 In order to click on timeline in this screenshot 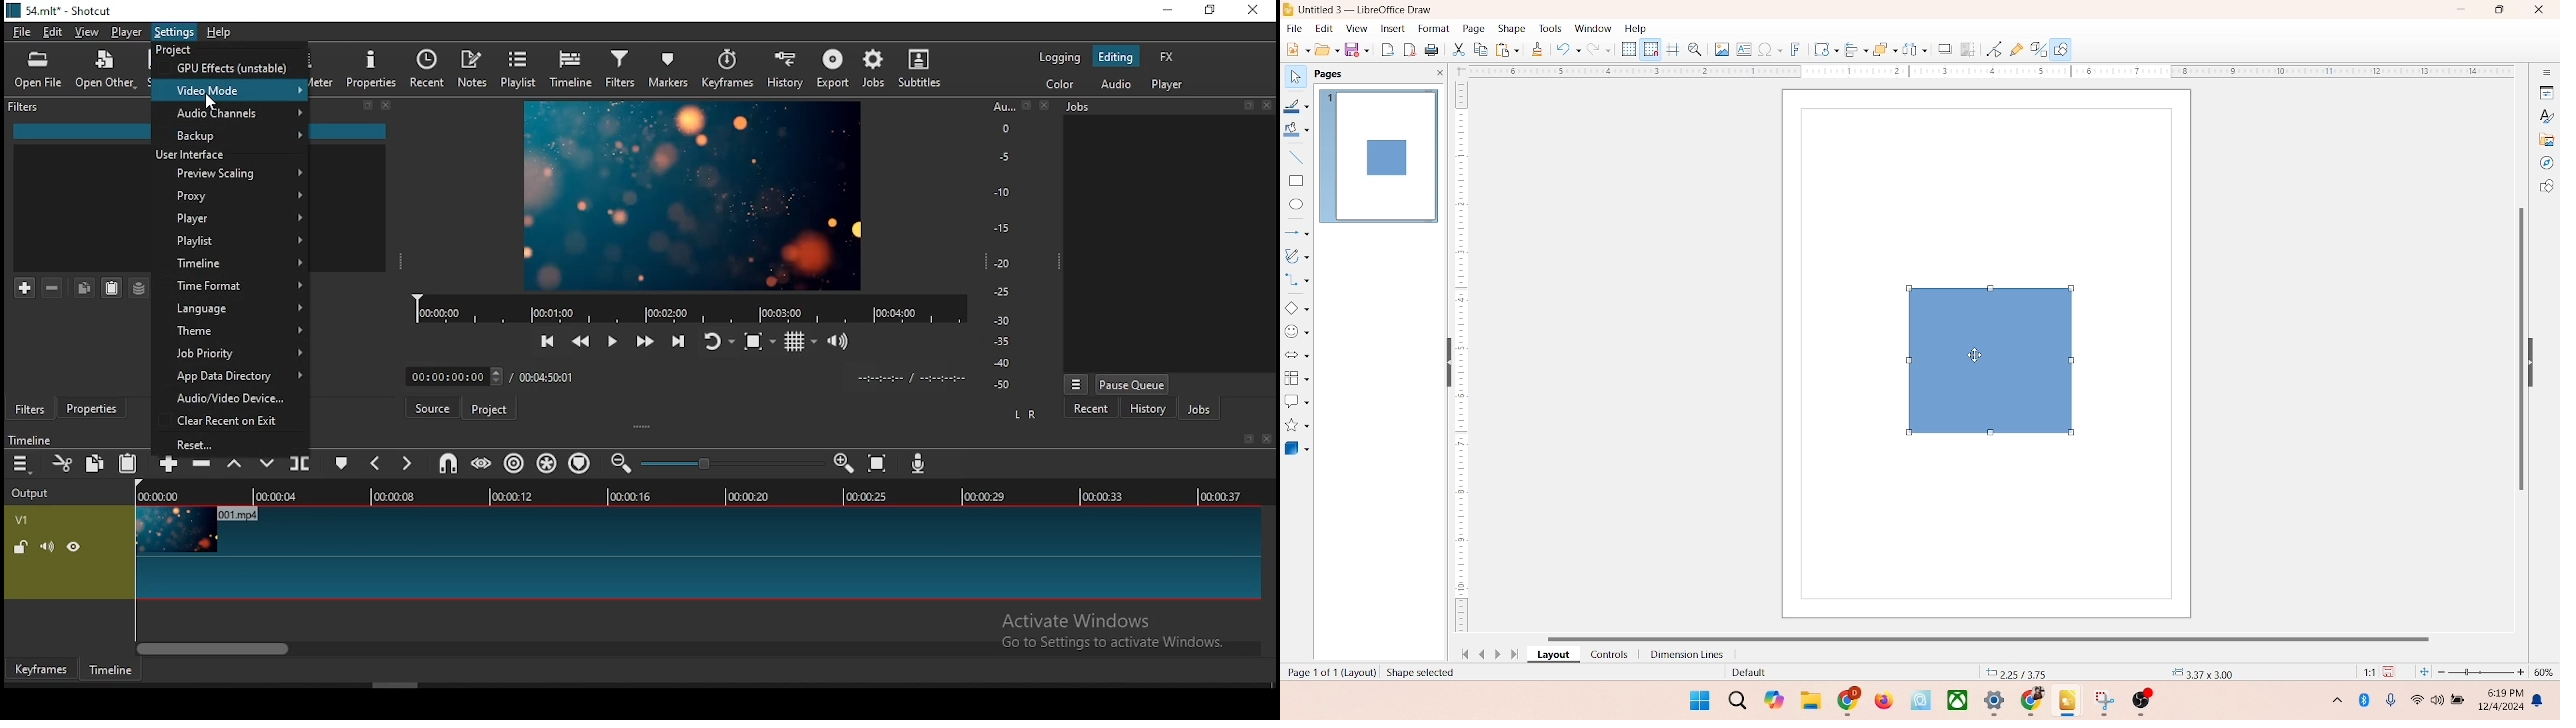, I will do `click(573, 69)`.